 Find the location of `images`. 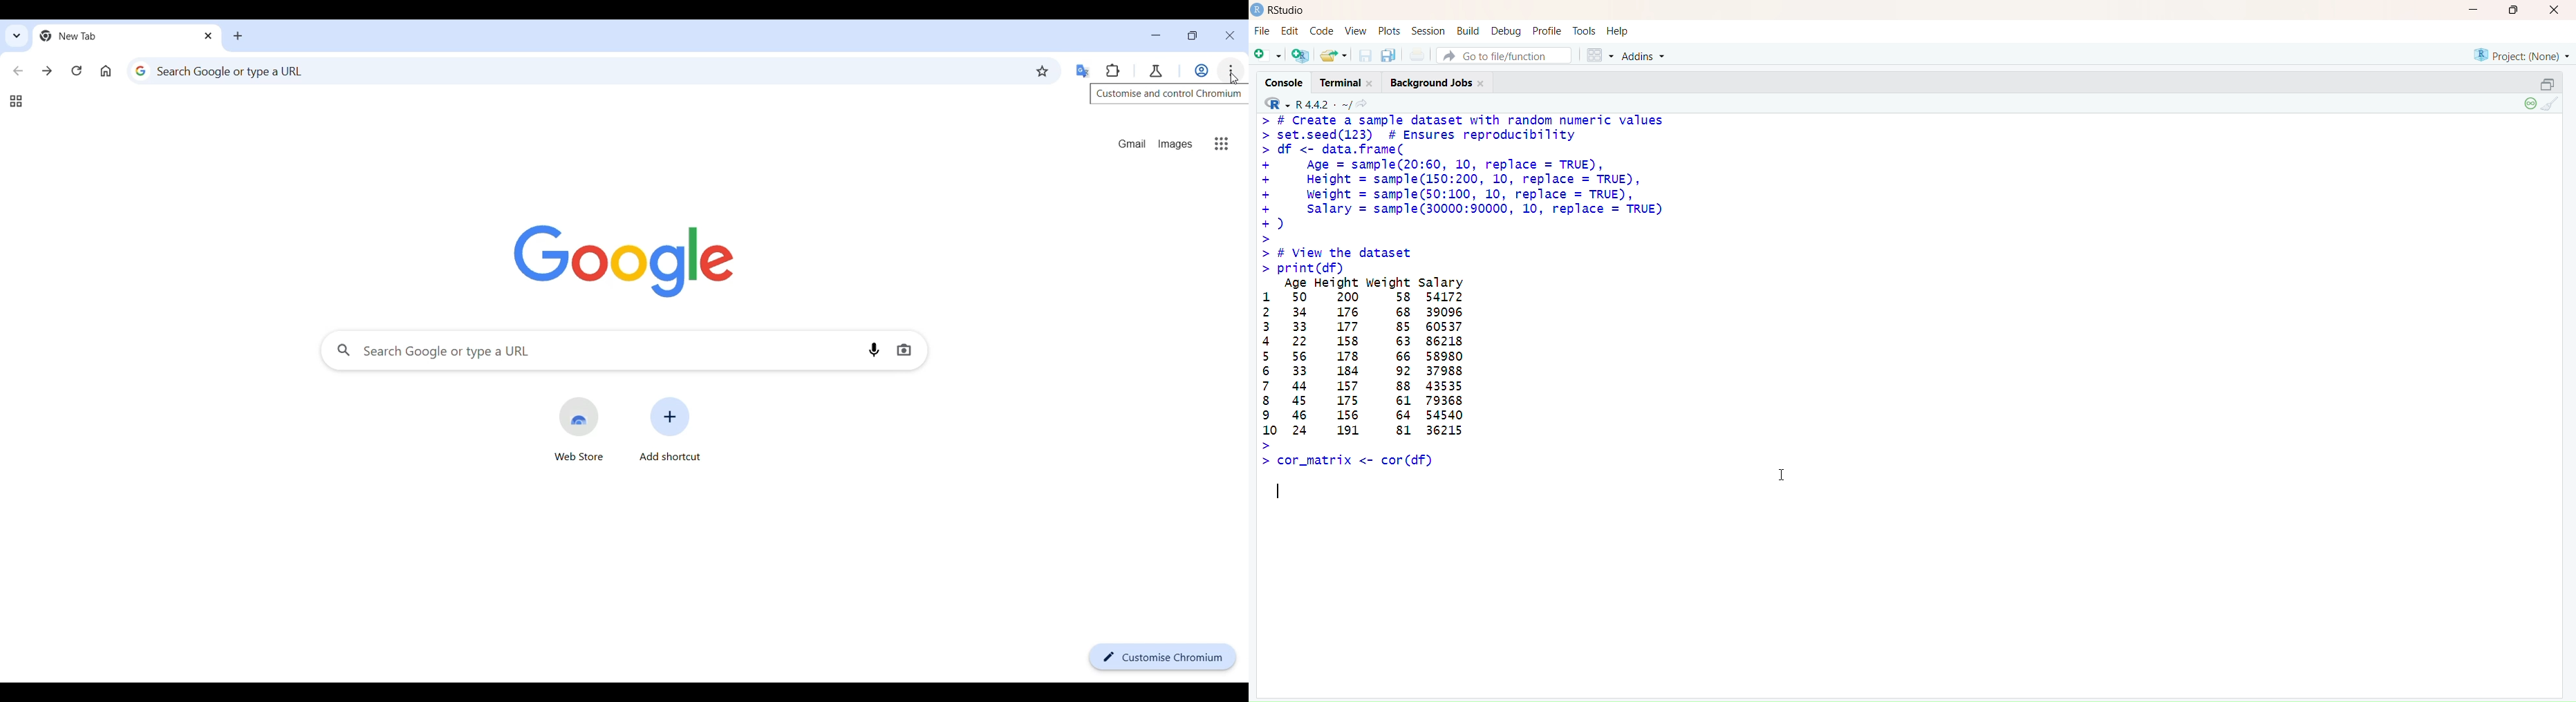

images is located at coordinates (1175, 144).